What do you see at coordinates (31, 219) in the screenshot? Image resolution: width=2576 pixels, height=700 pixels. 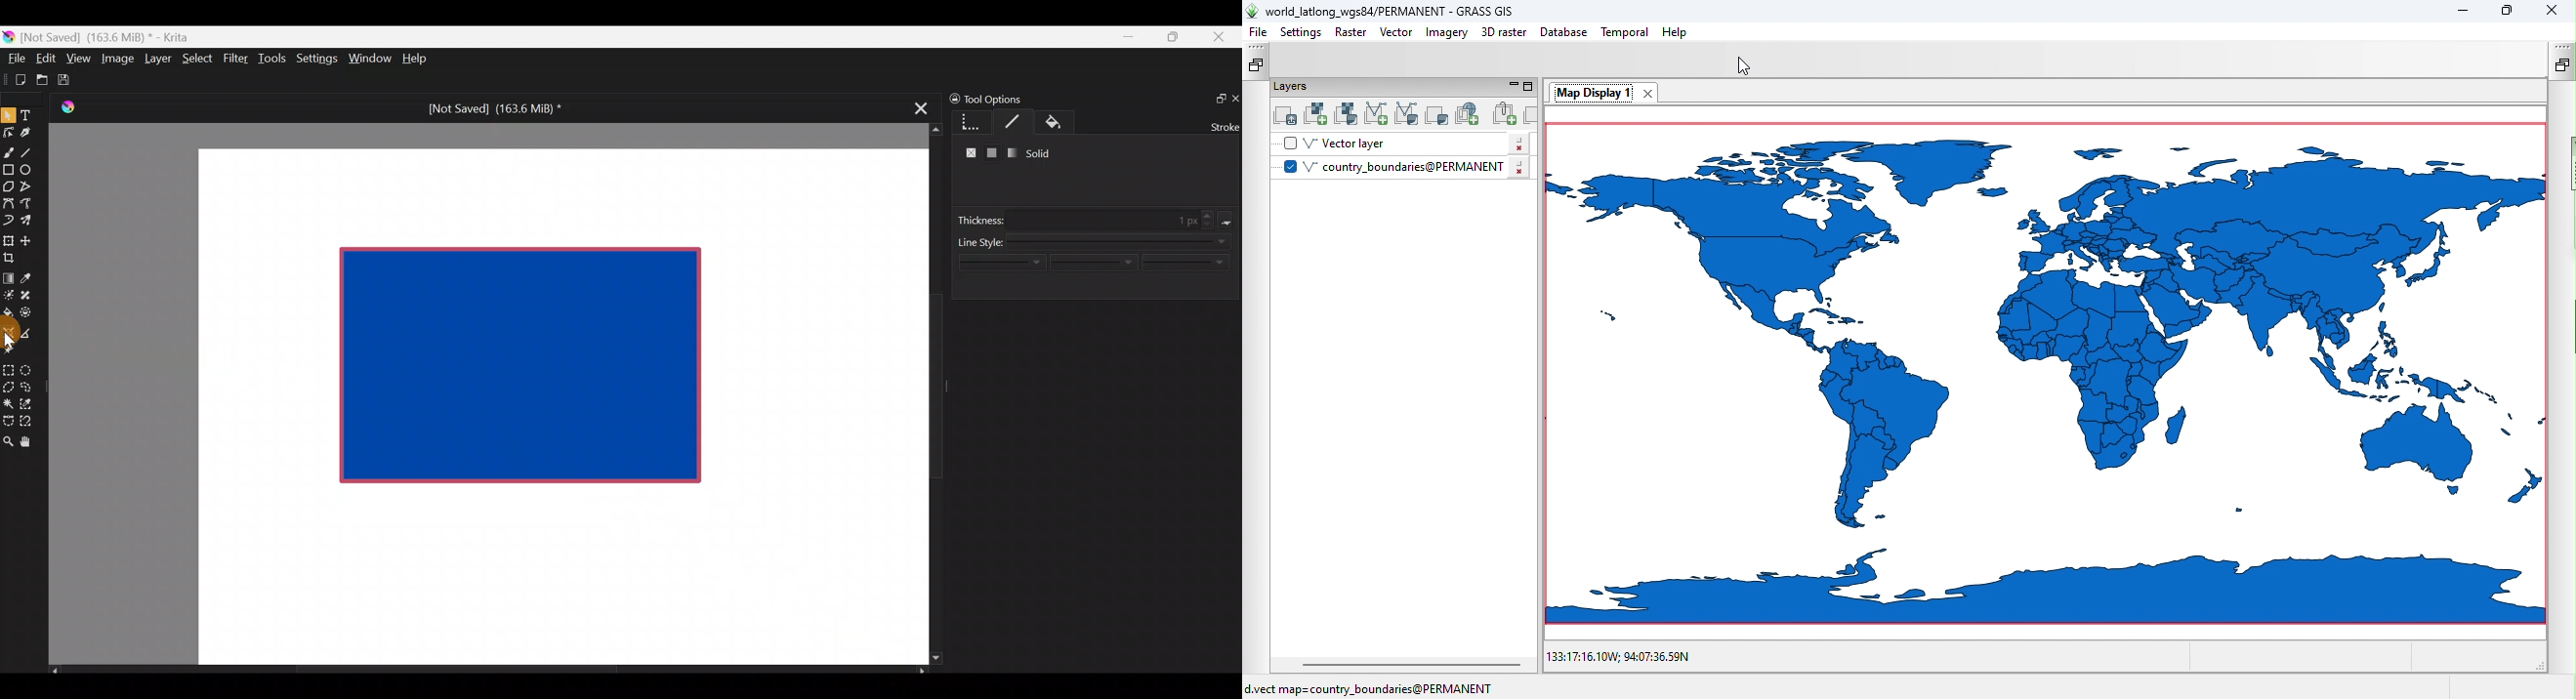 I see `Multibrush tool` at bounding box center [31, 219].